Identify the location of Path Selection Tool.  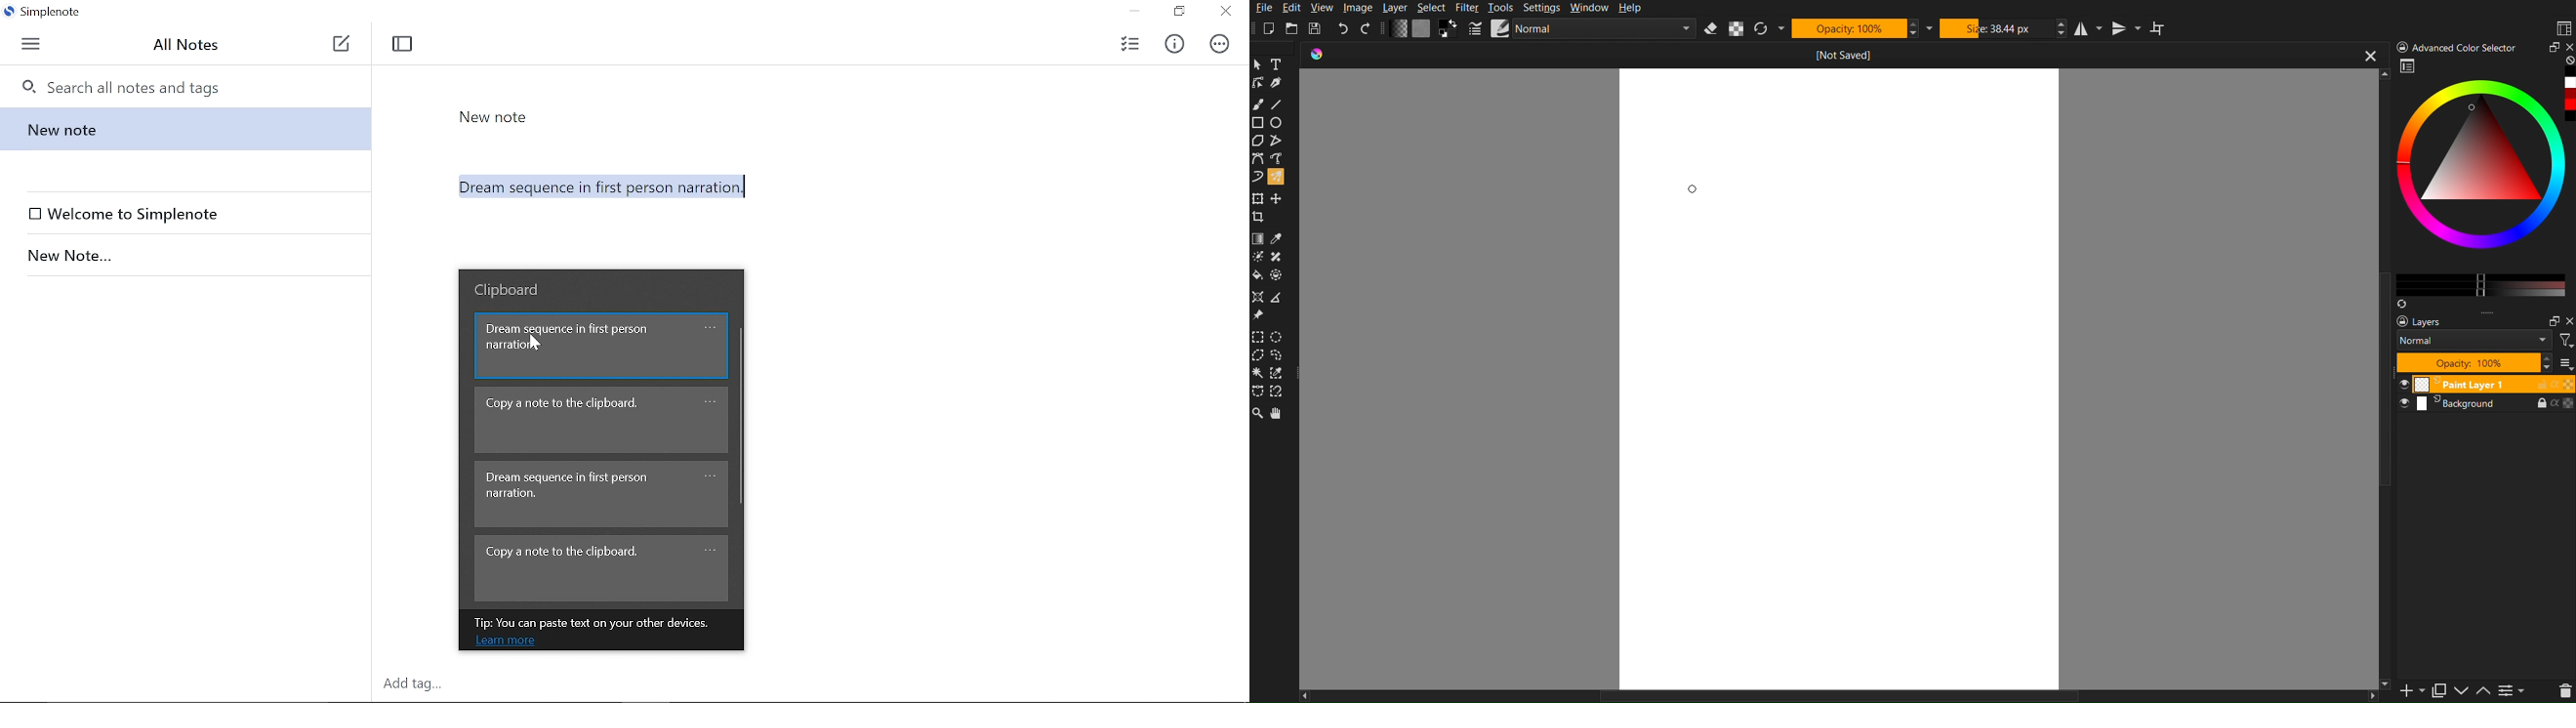
(1258, 392).